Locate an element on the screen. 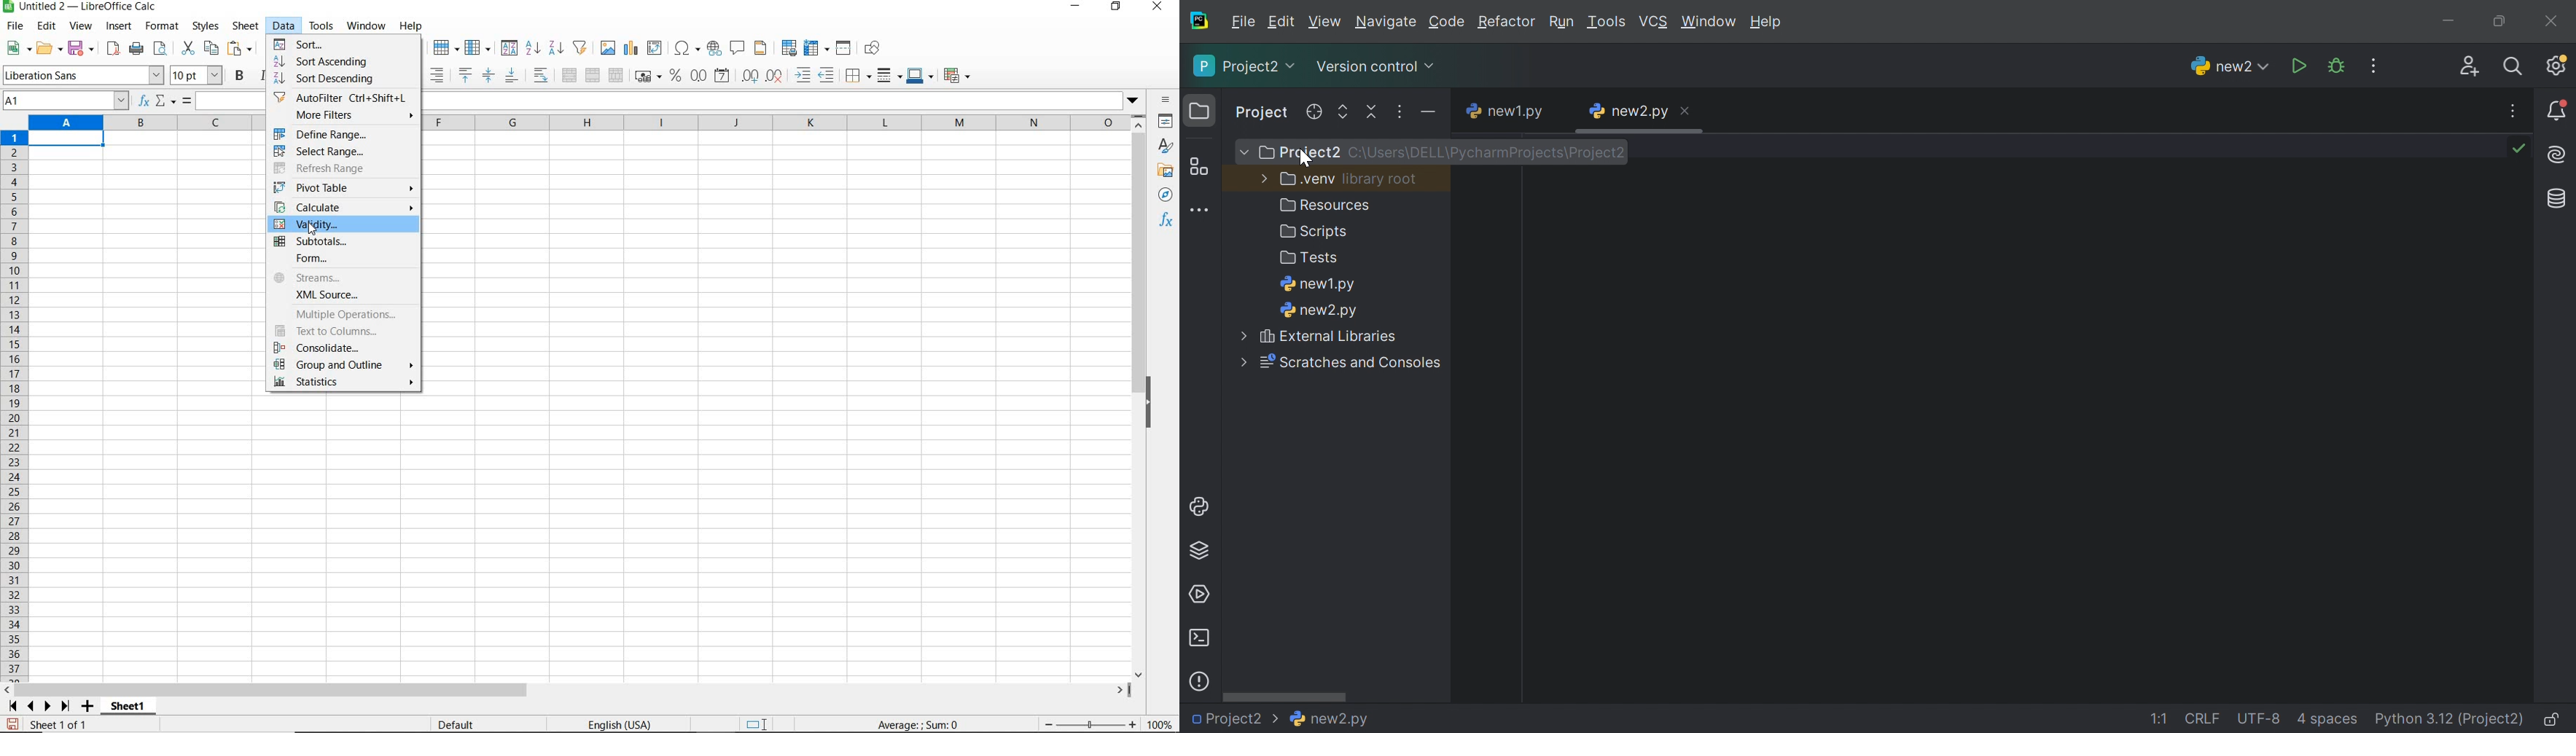 The width and height of the screenshot is (2576, 756). sort is located at coordinates (509, 49).